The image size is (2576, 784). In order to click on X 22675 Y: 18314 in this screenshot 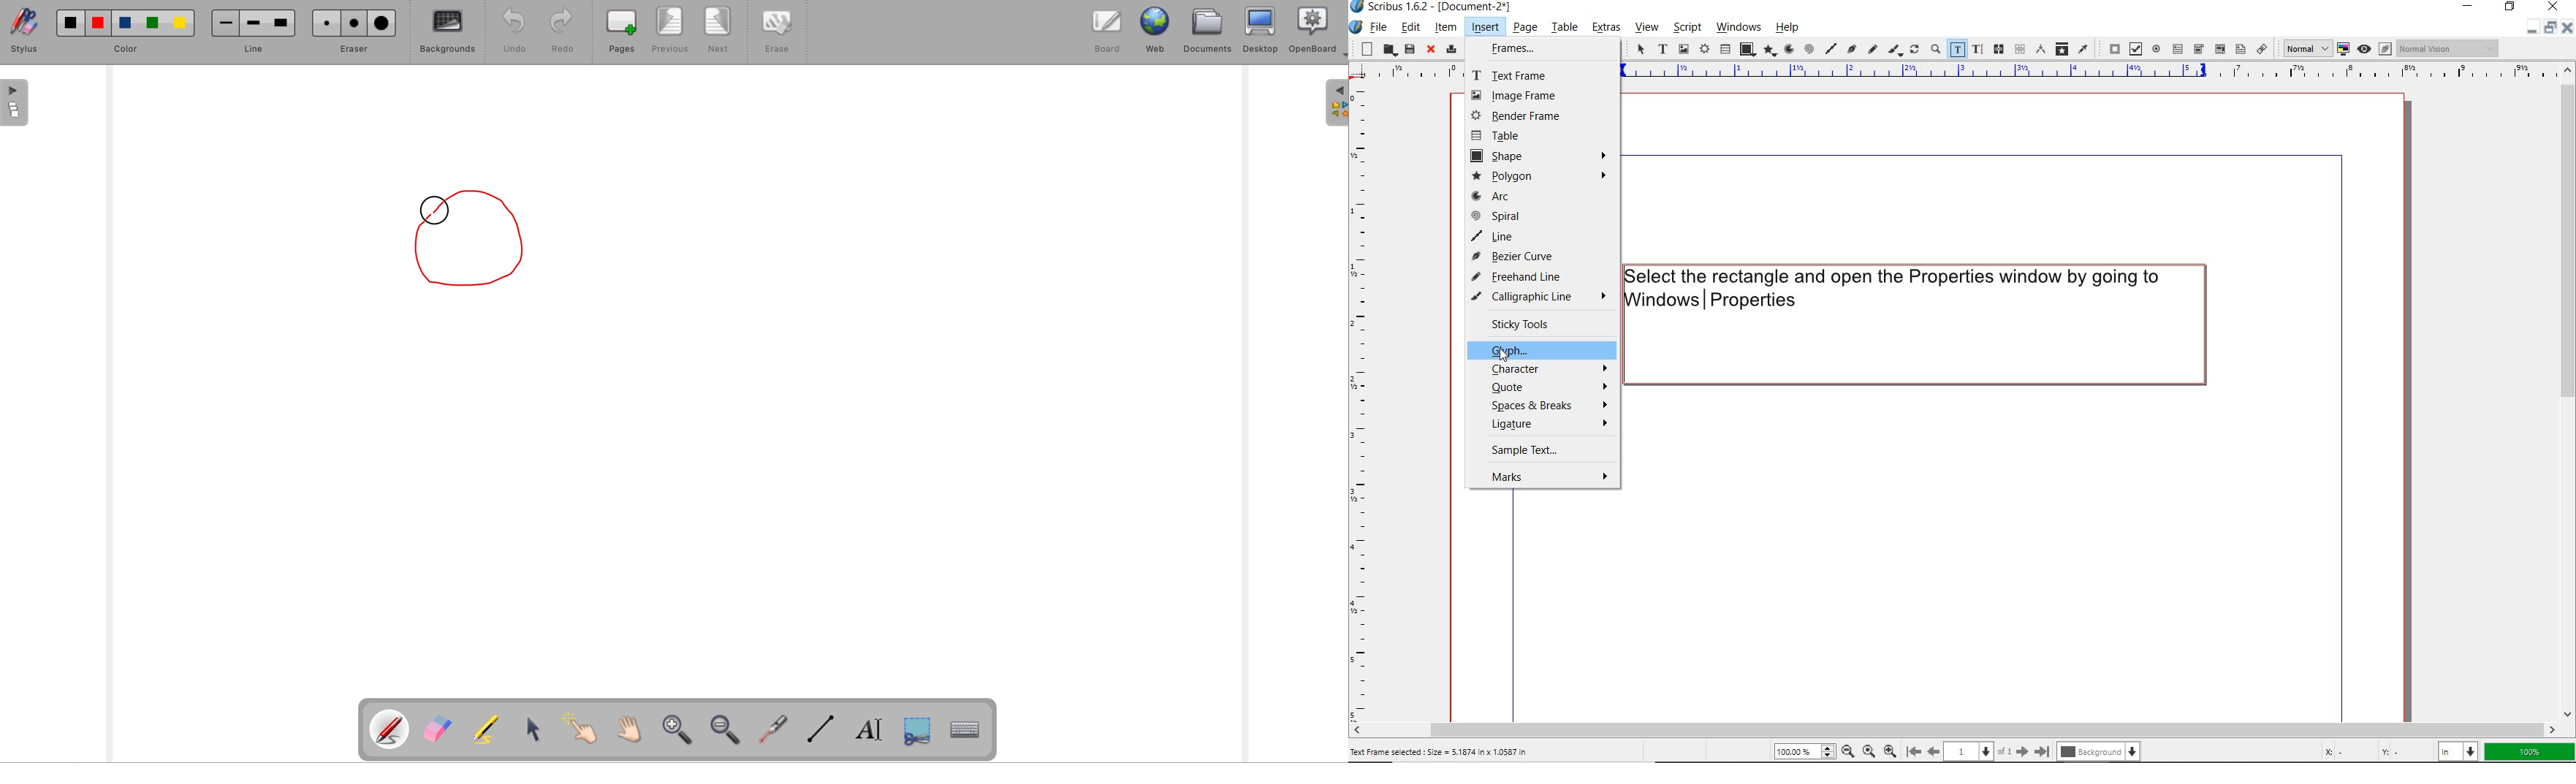, I will do `click(2372, 749)`.